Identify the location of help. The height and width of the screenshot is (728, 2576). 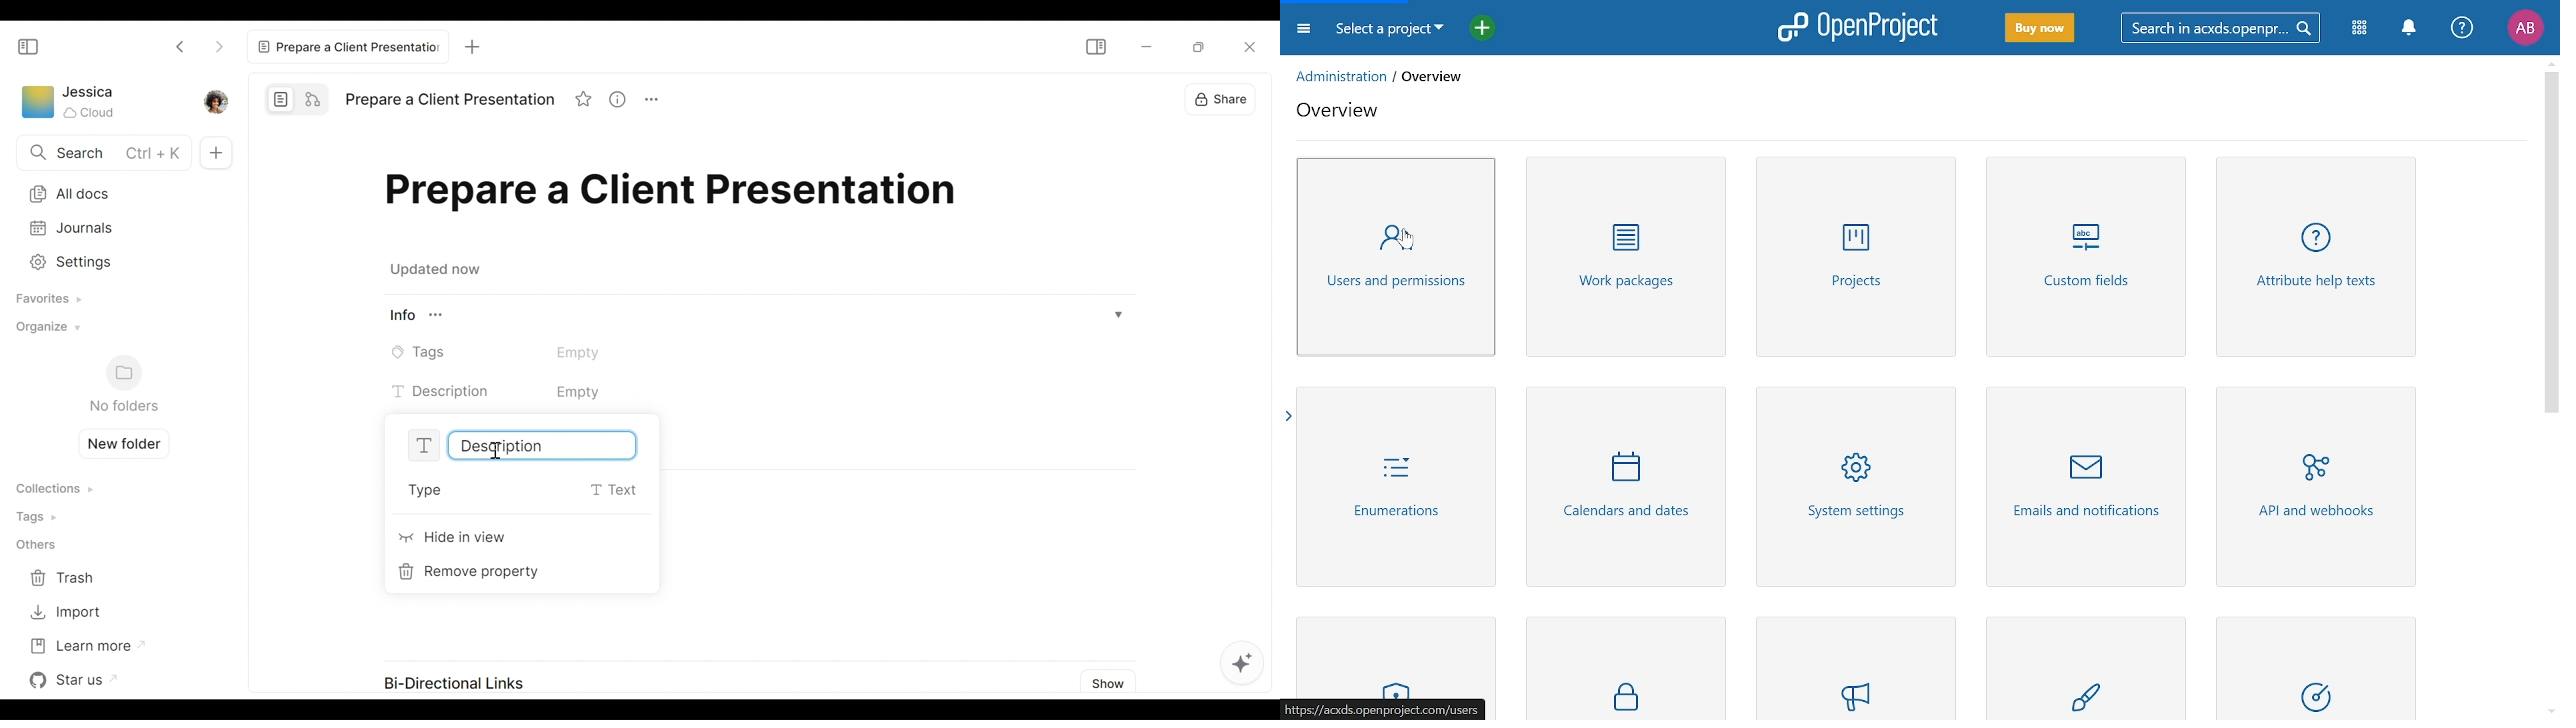
(2462, 28).